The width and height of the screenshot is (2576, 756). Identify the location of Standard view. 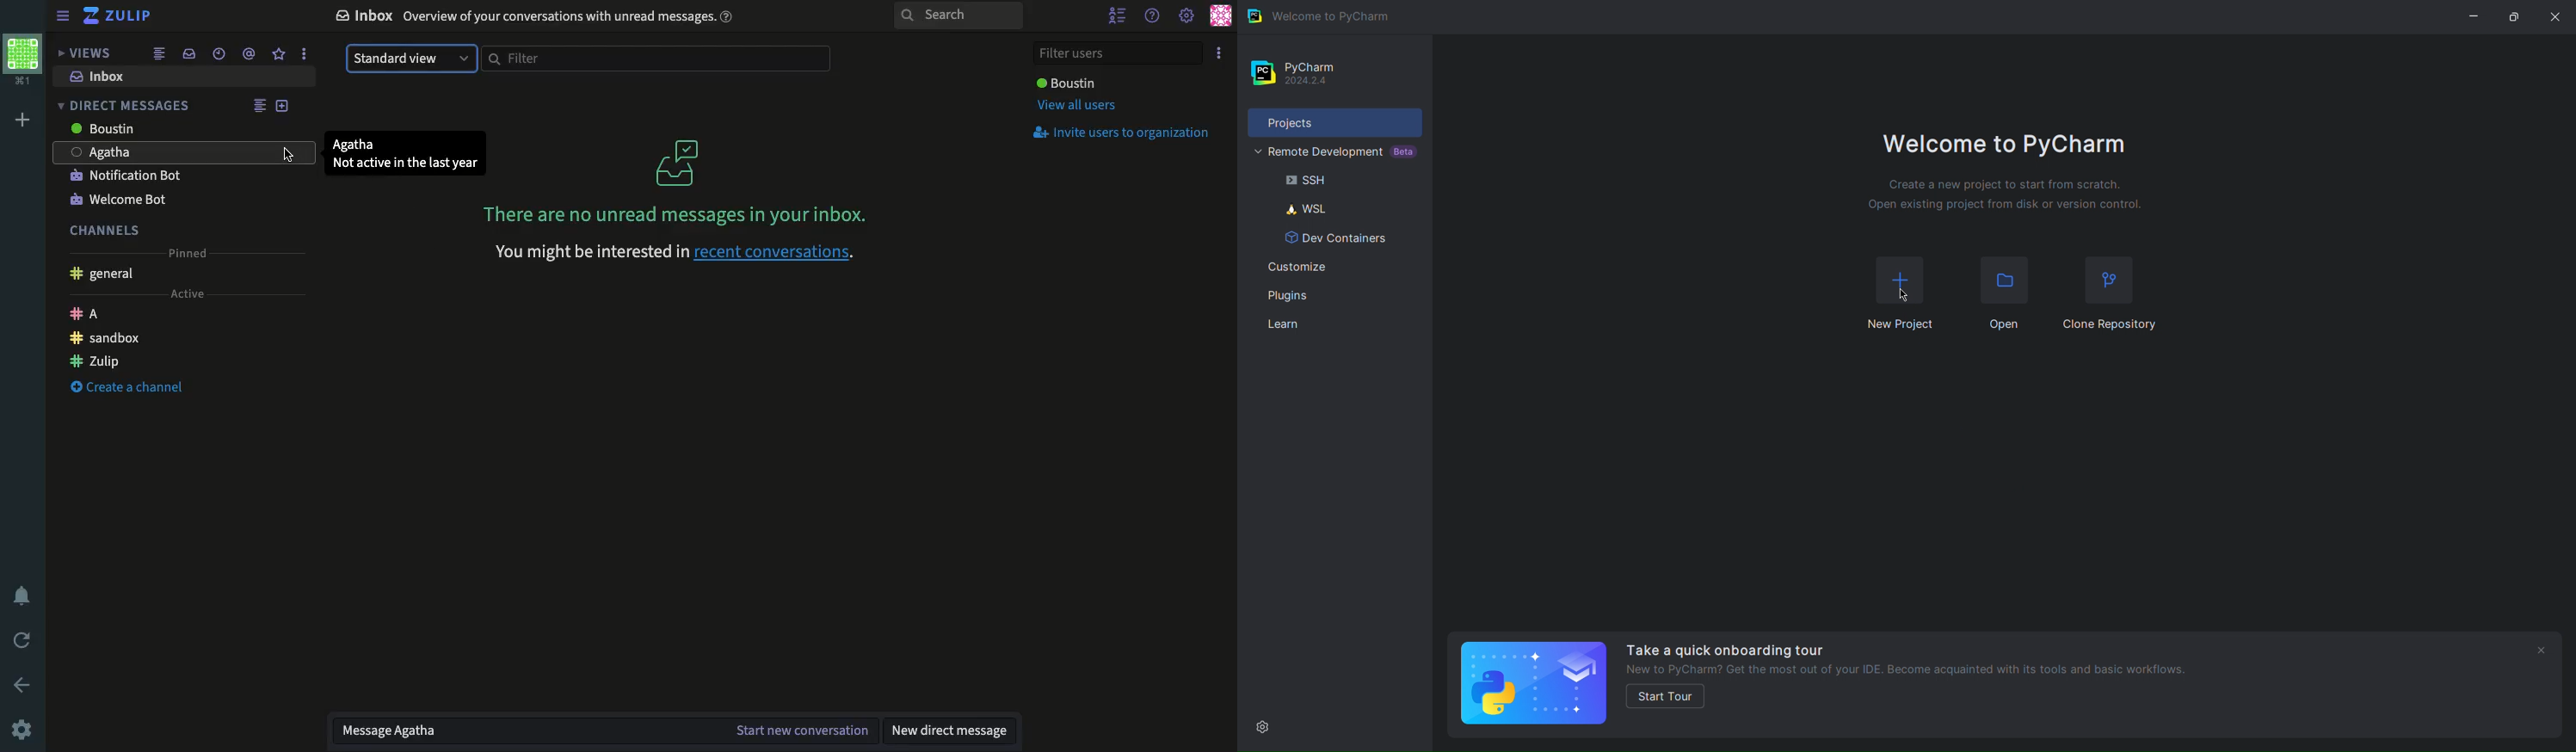
(410, 59).